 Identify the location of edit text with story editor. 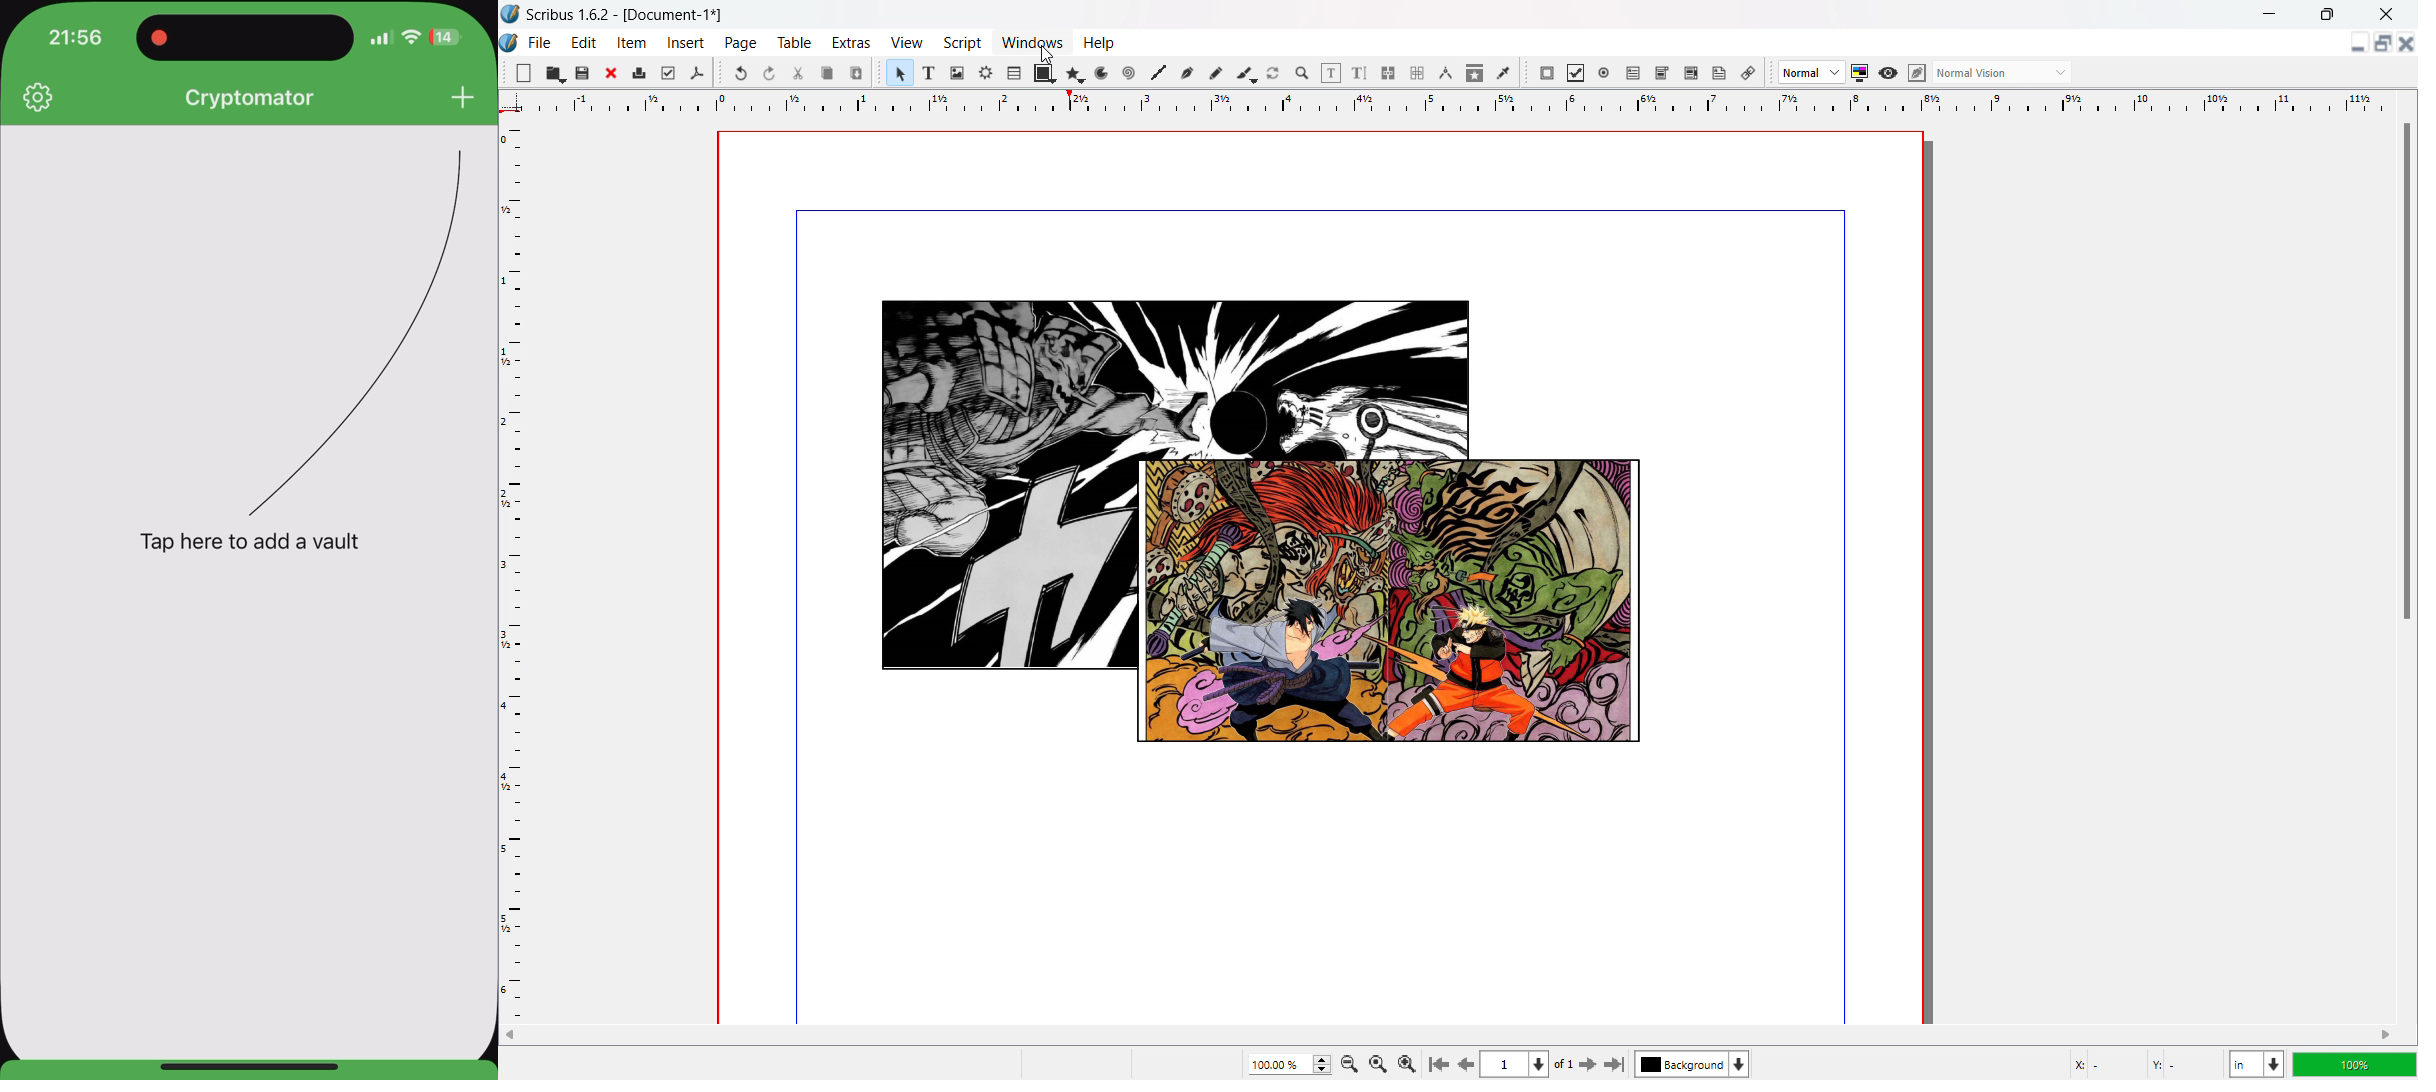
(1360, 73).